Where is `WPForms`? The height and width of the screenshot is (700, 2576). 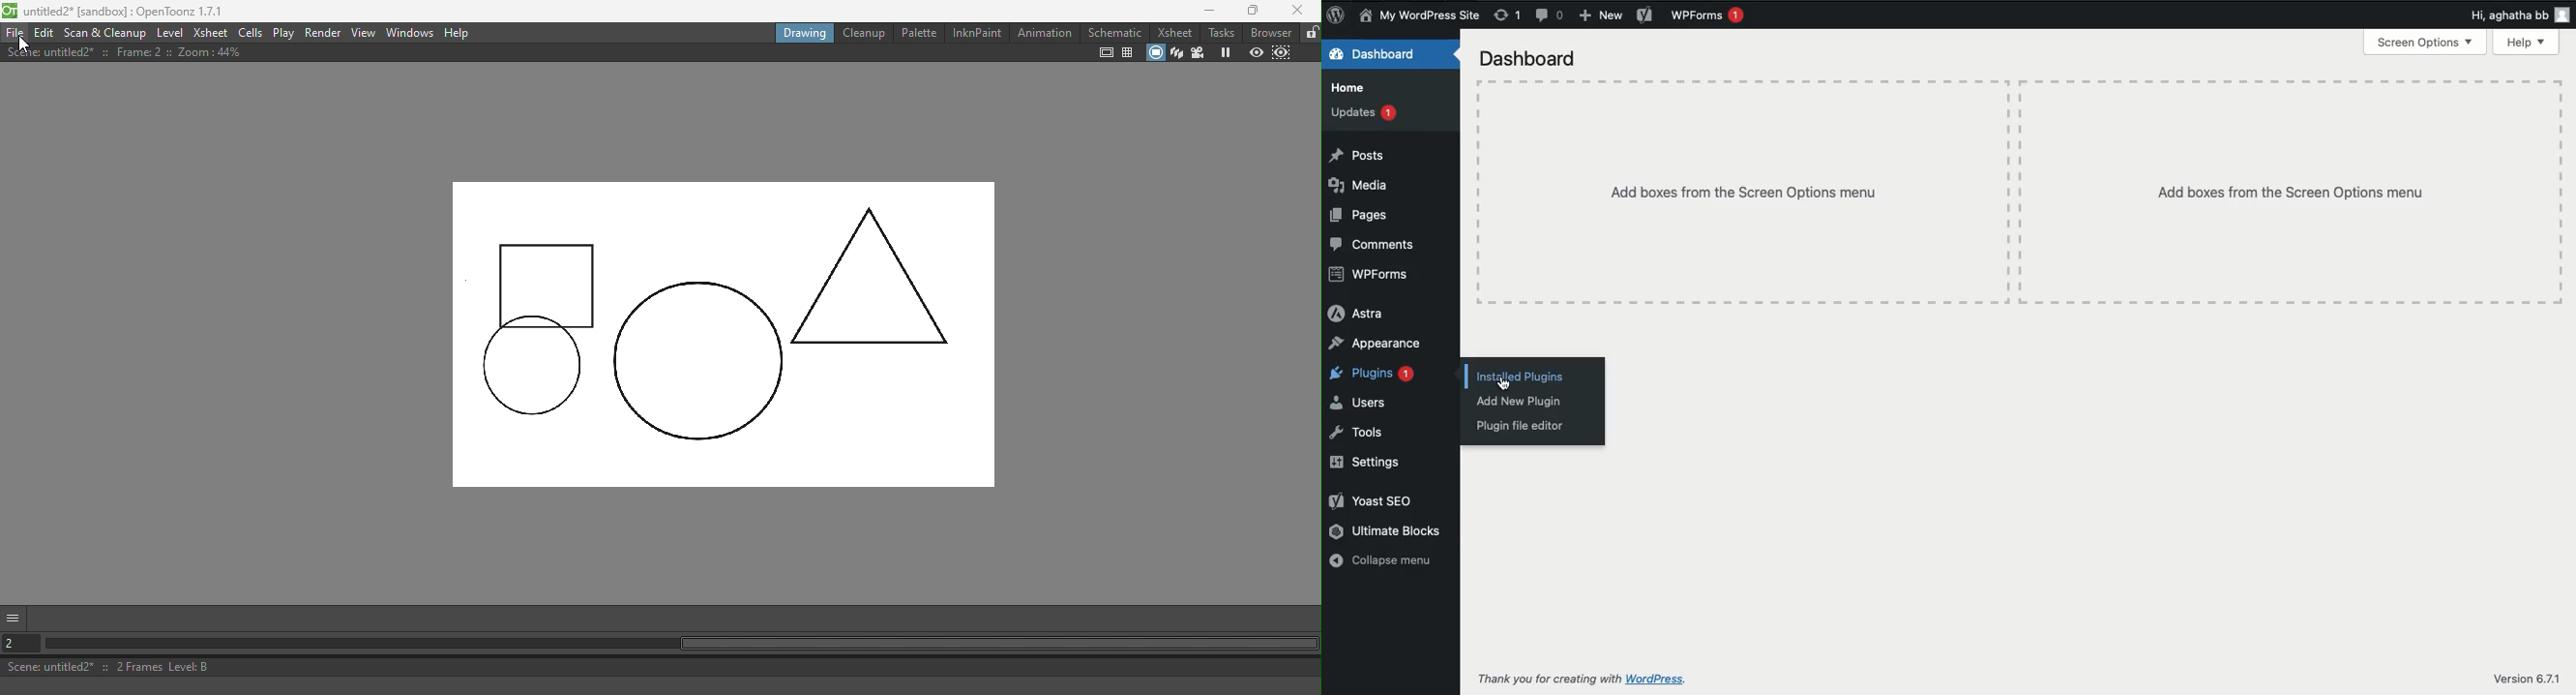 WPForms is located at coordinates (1708, 16).